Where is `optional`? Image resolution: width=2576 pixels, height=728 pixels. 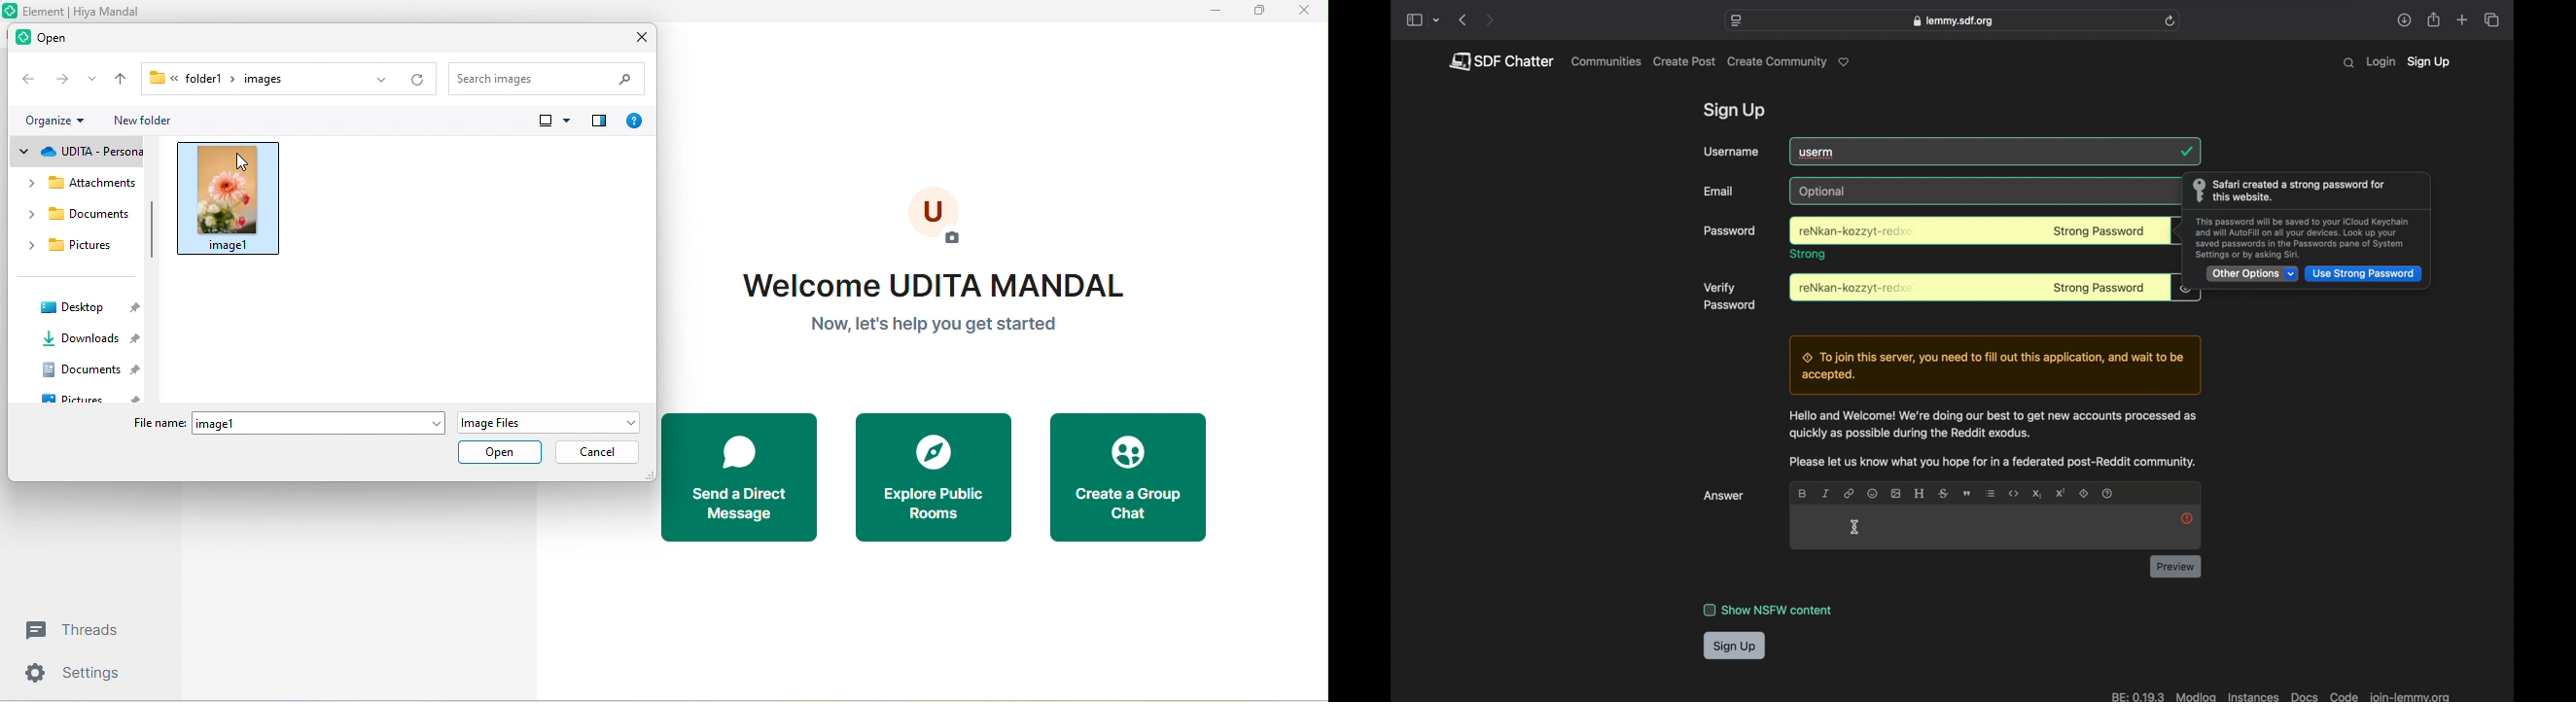 optional is located at coordinates (1824, 192).